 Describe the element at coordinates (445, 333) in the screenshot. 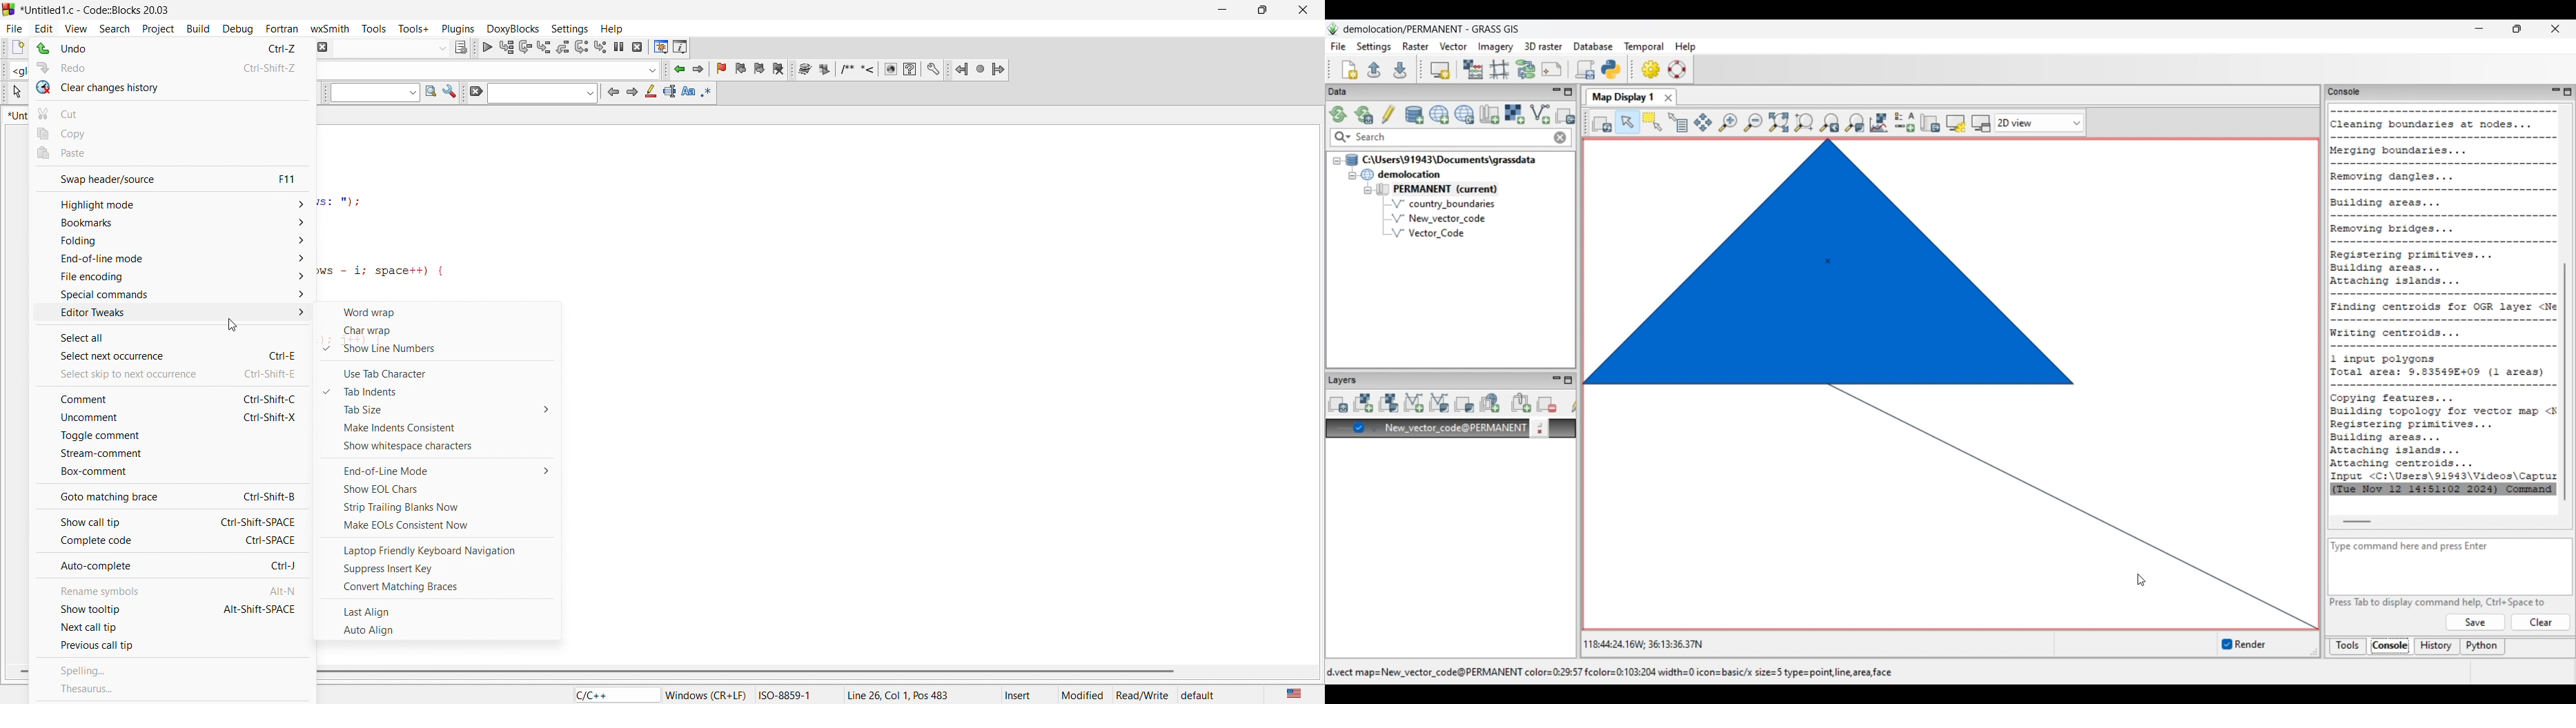

I see `char wrap` at that location.